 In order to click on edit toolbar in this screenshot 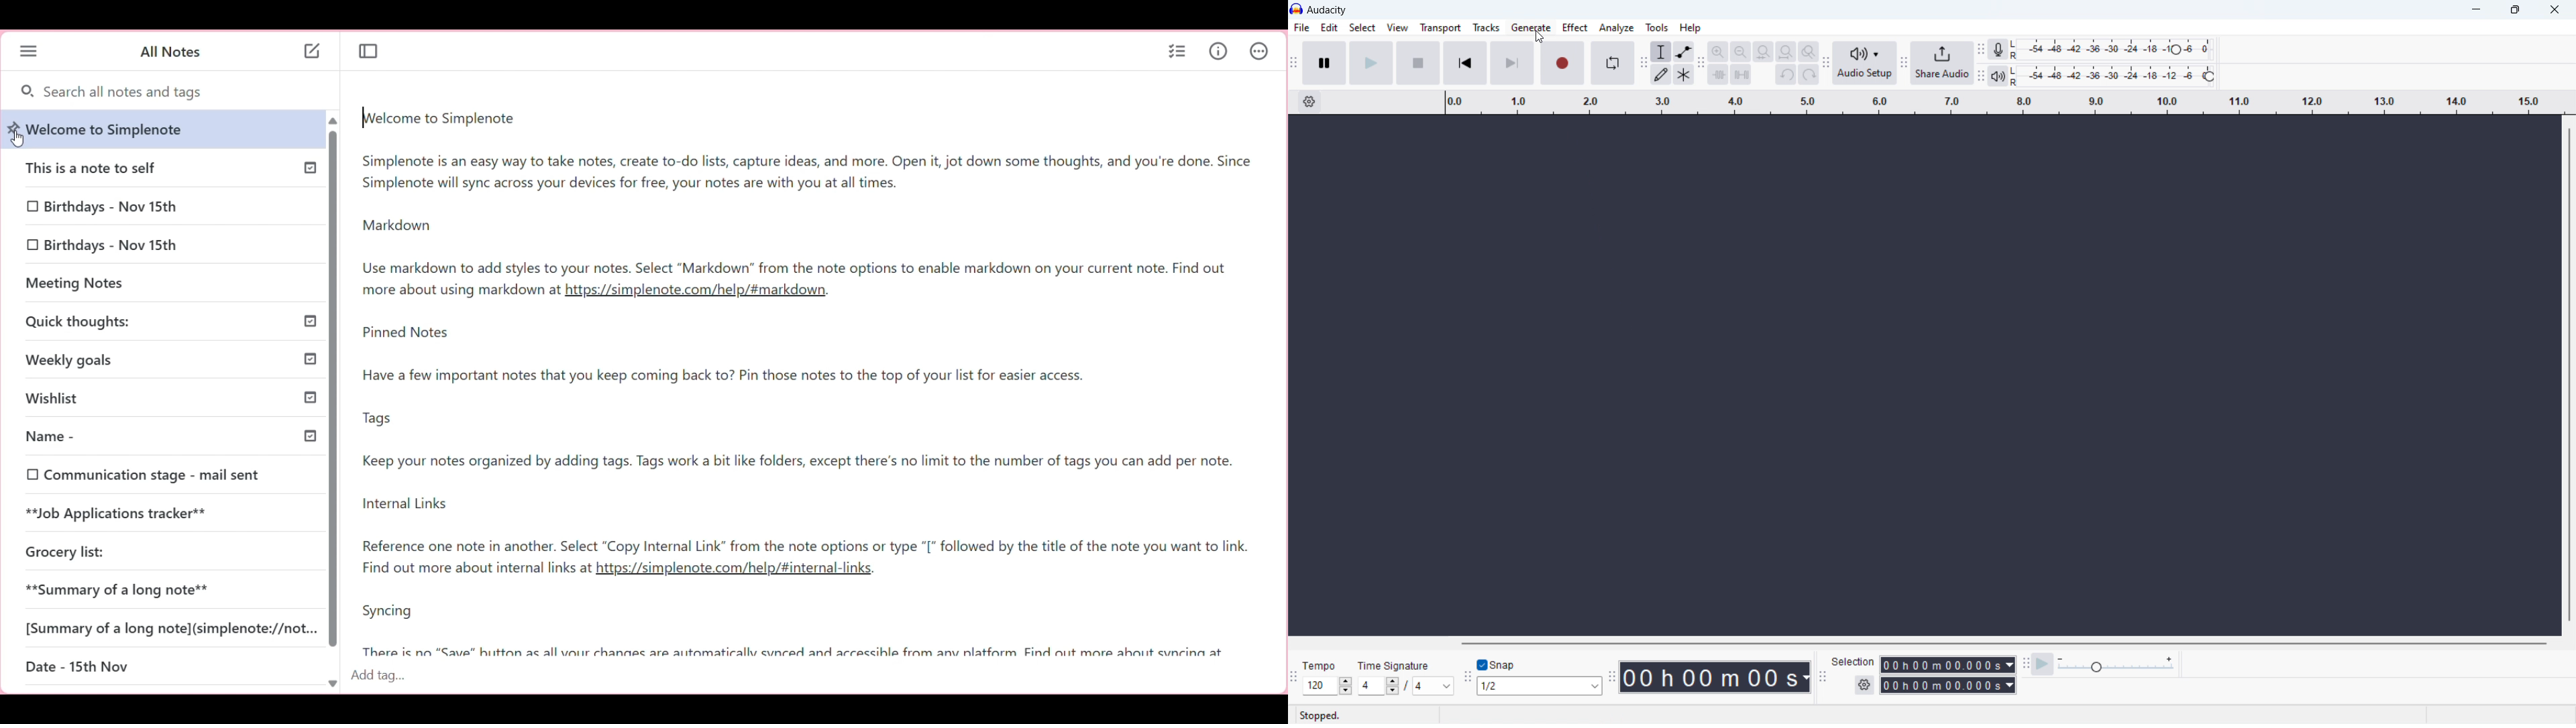, I will do `click(1702, 62)`.